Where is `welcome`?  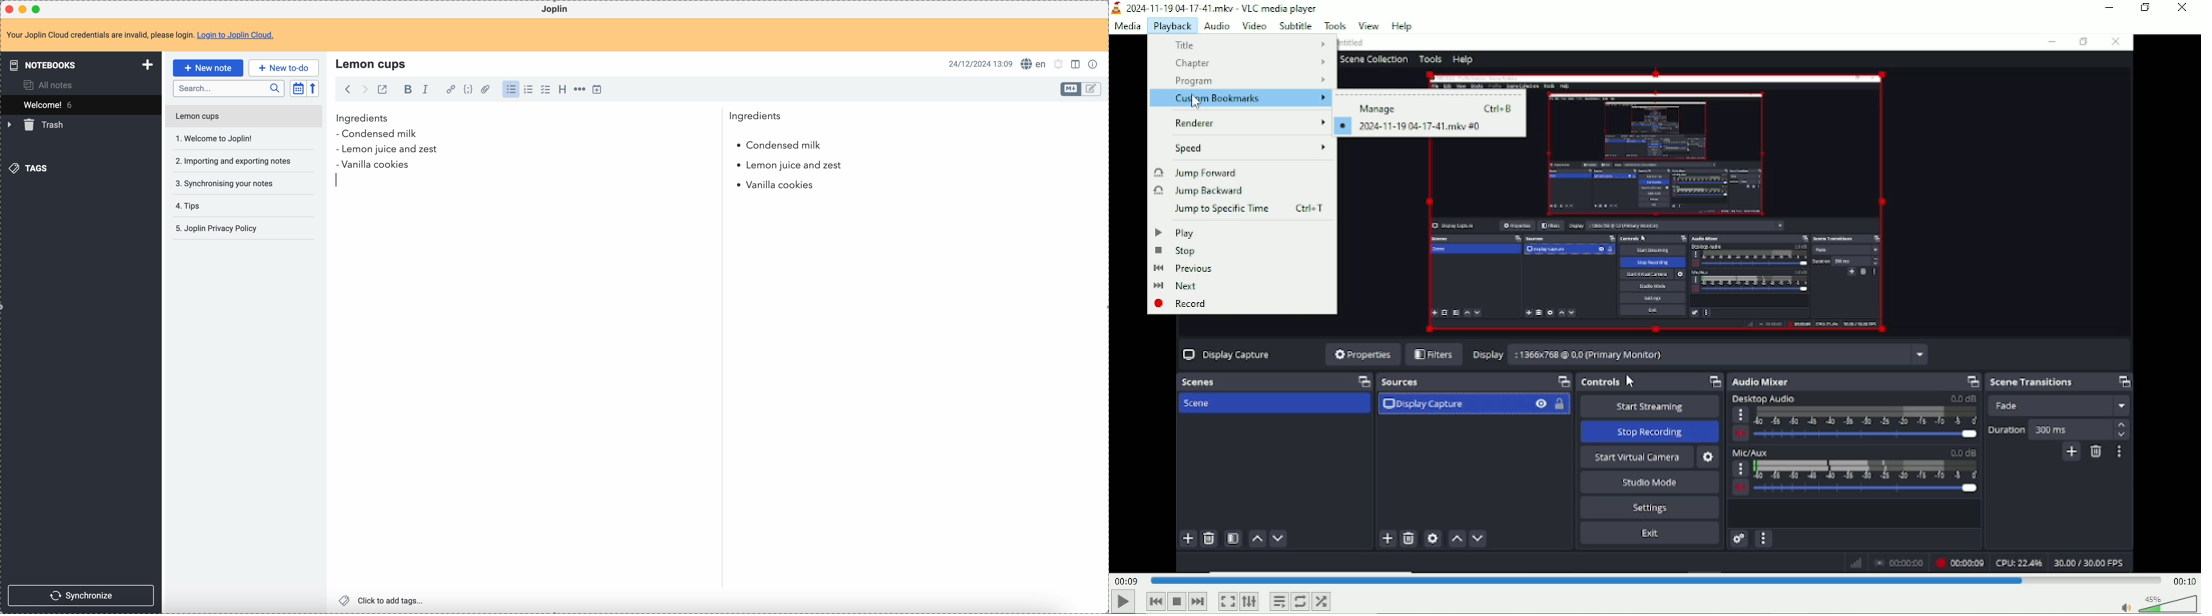 welcome is located at coordinates (81, 105).